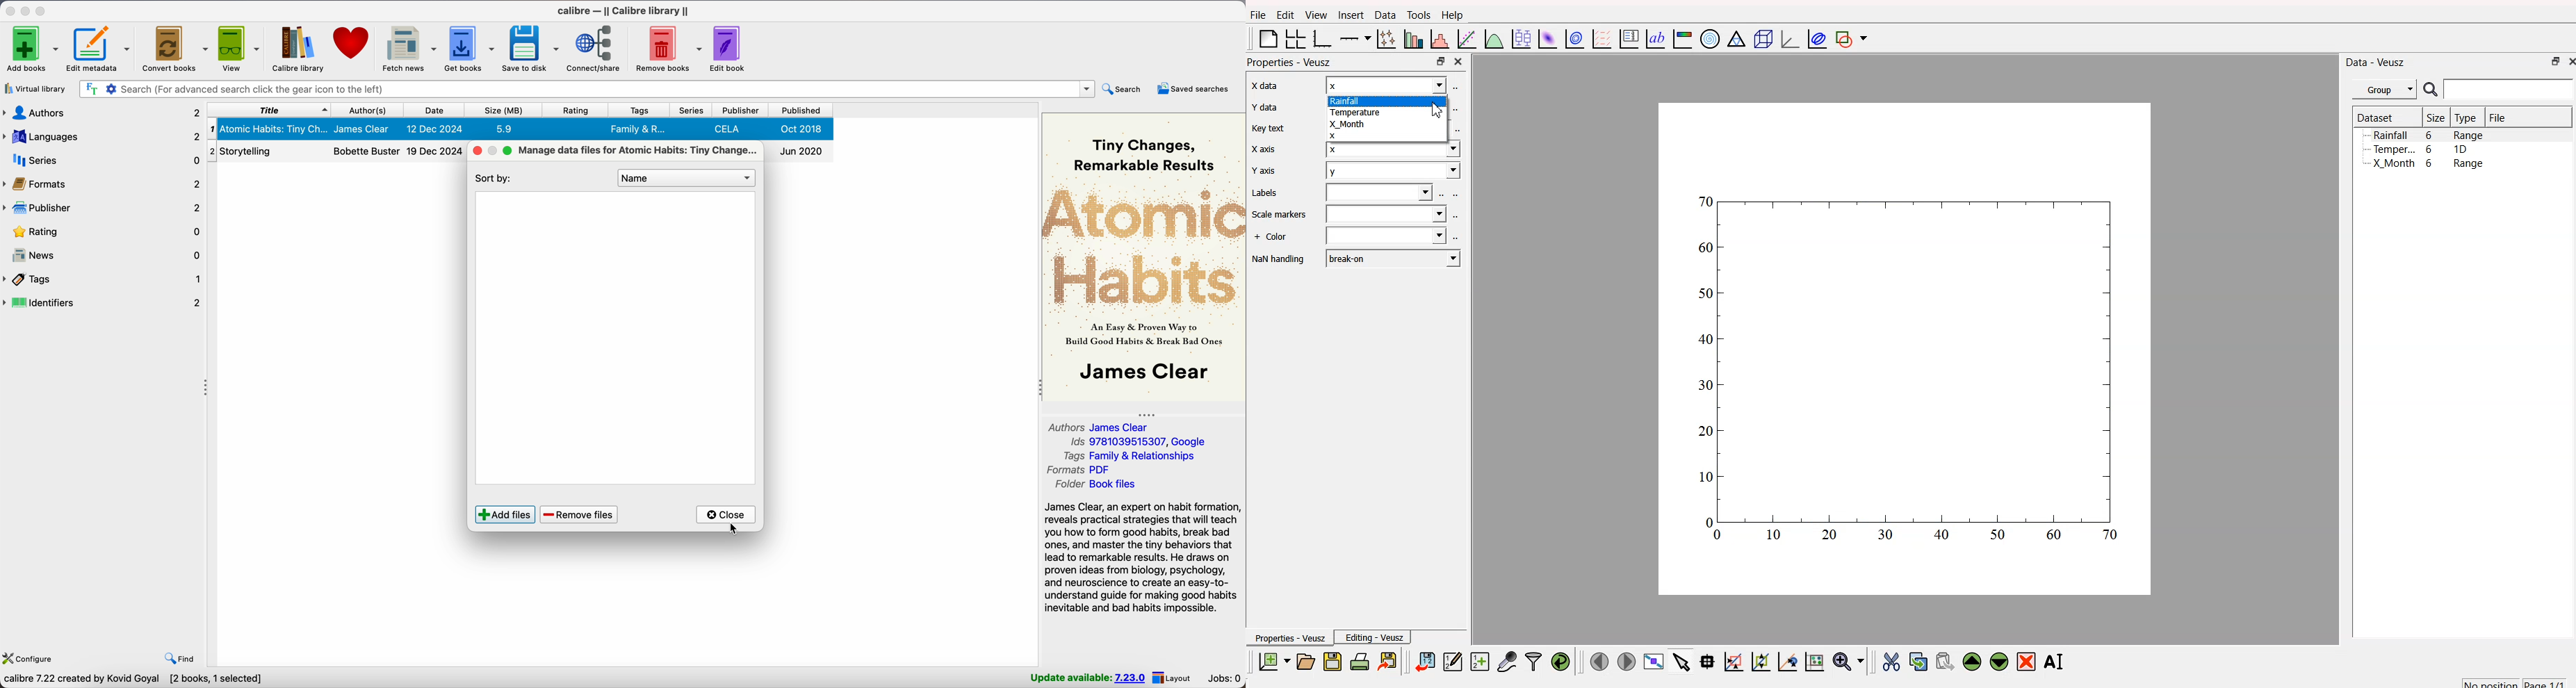  What do you see at coordinates (1356, 38) in the screenshot?
I see `plot on axis` at bounding box center [1356, 38].